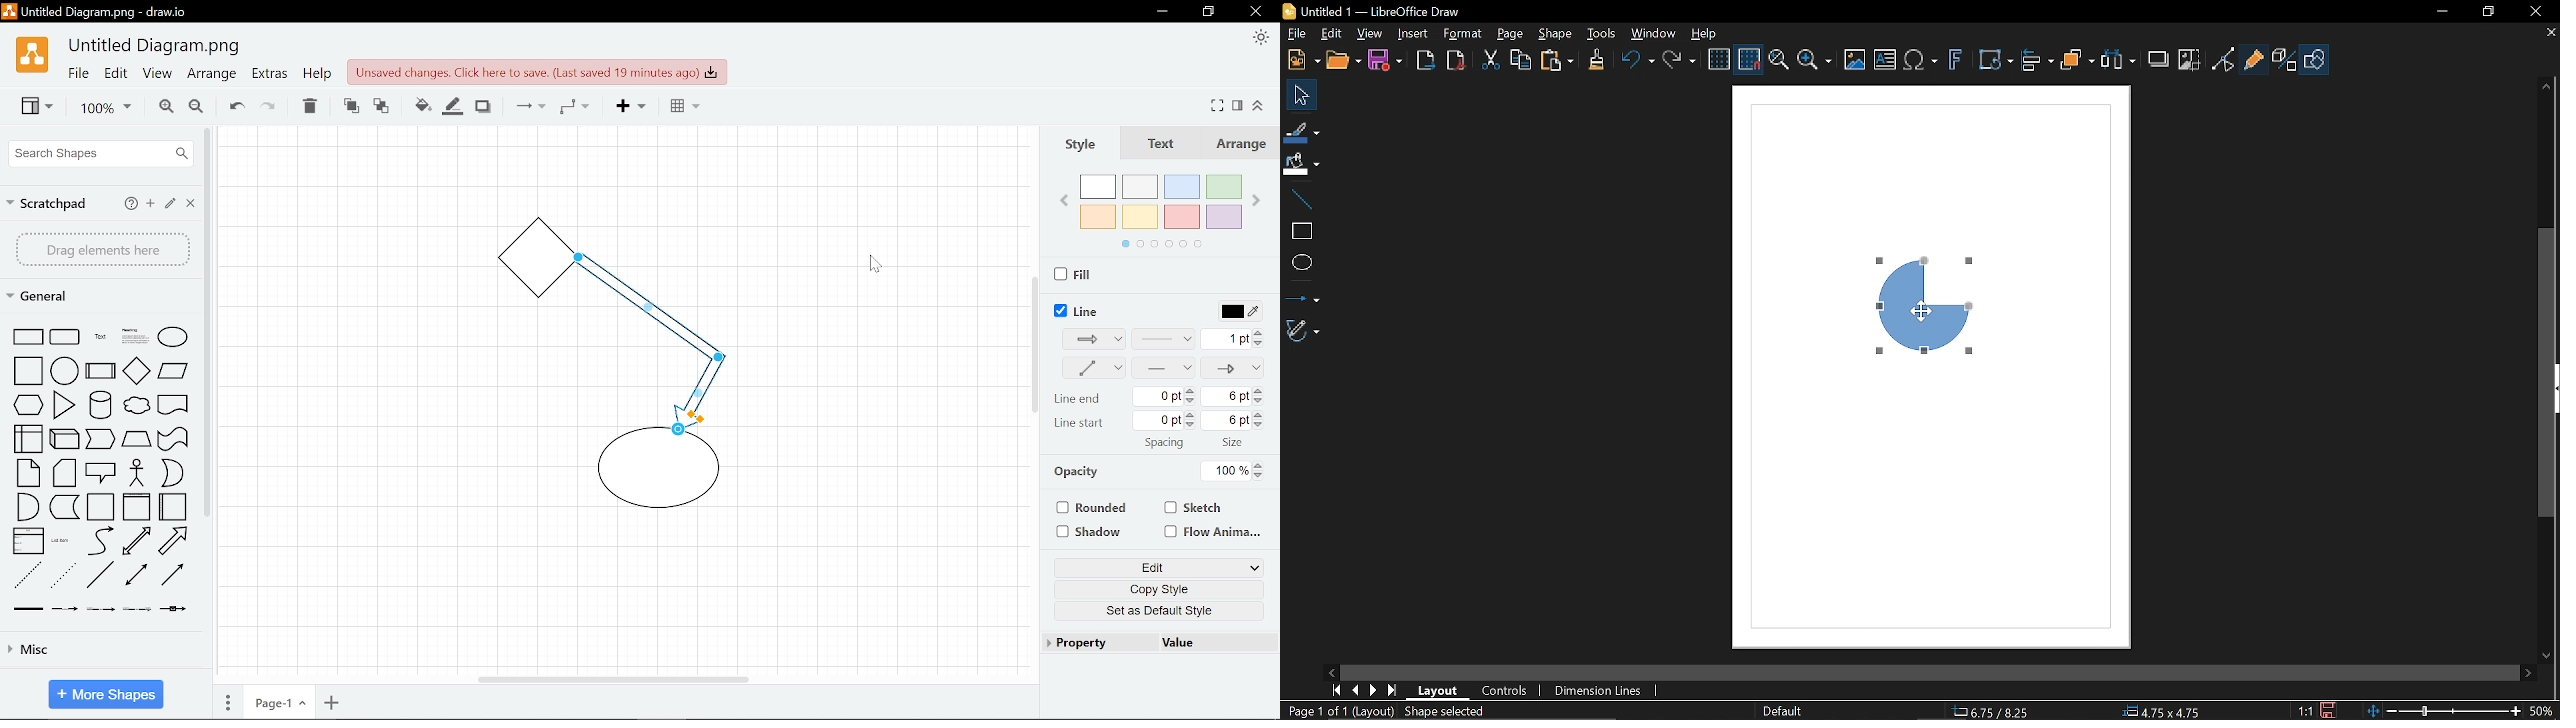  Describe the element at coordinates (1635, 61) in the screenshot. I see `Undo` at that location.